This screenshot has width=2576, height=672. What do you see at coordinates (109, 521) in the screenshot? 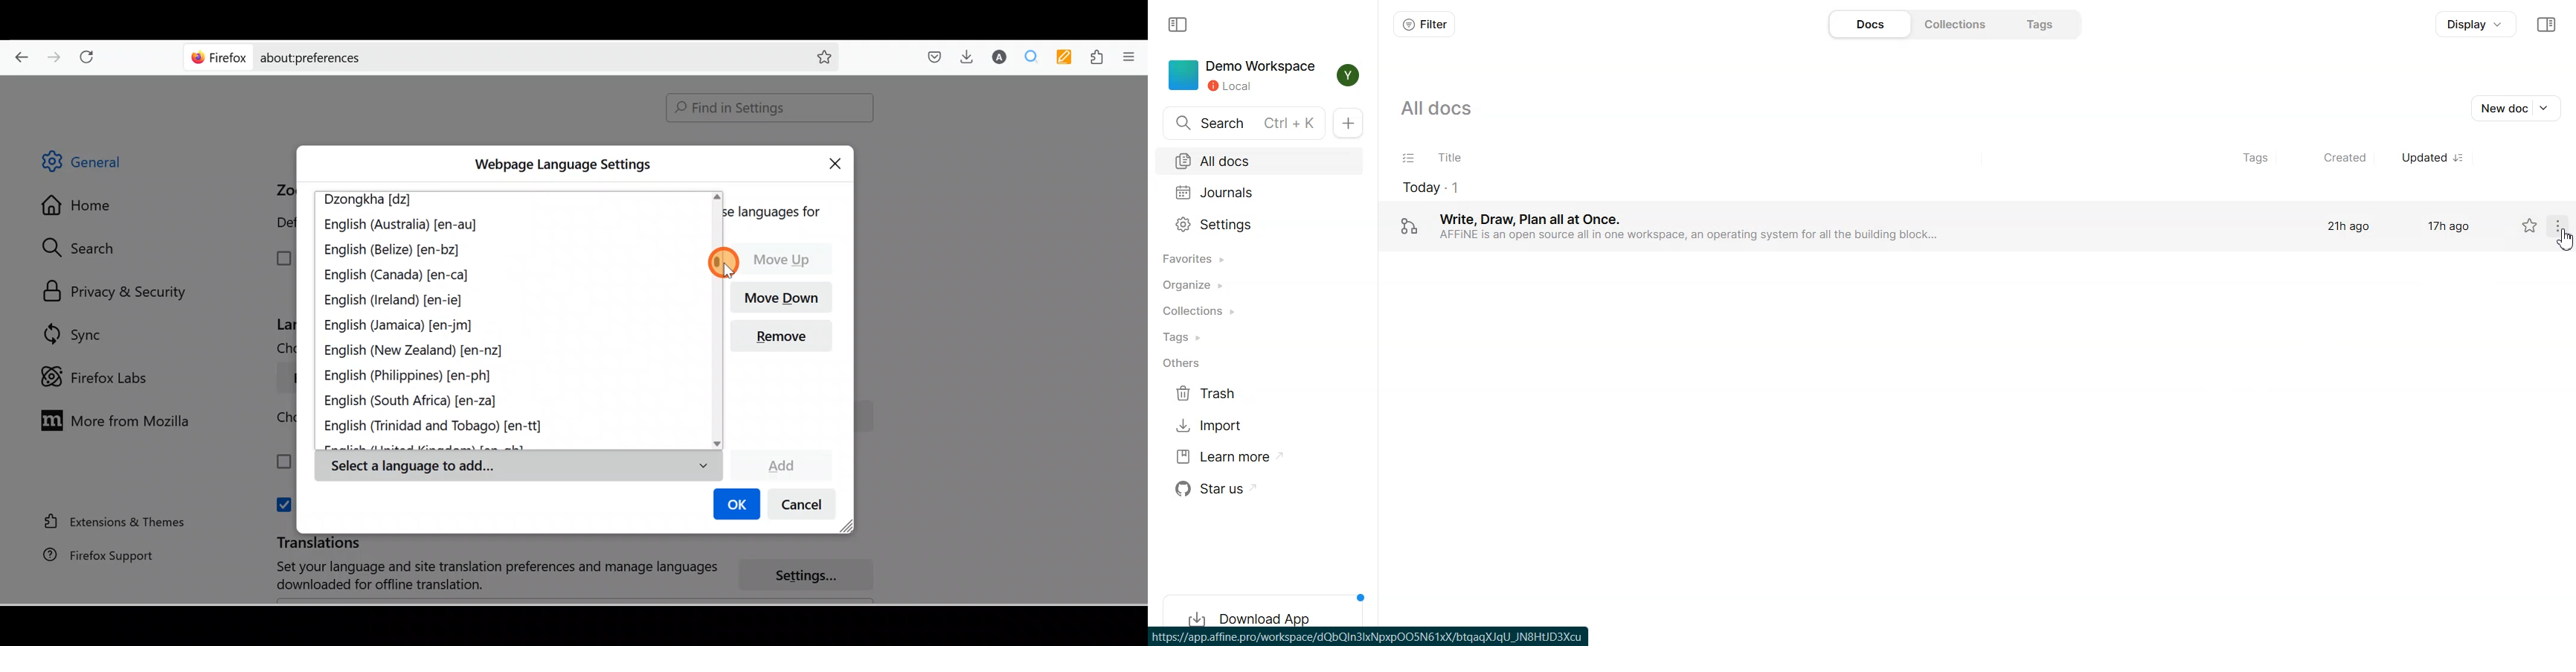
I see `Extension & Themes` at bounding box center [109, 521].